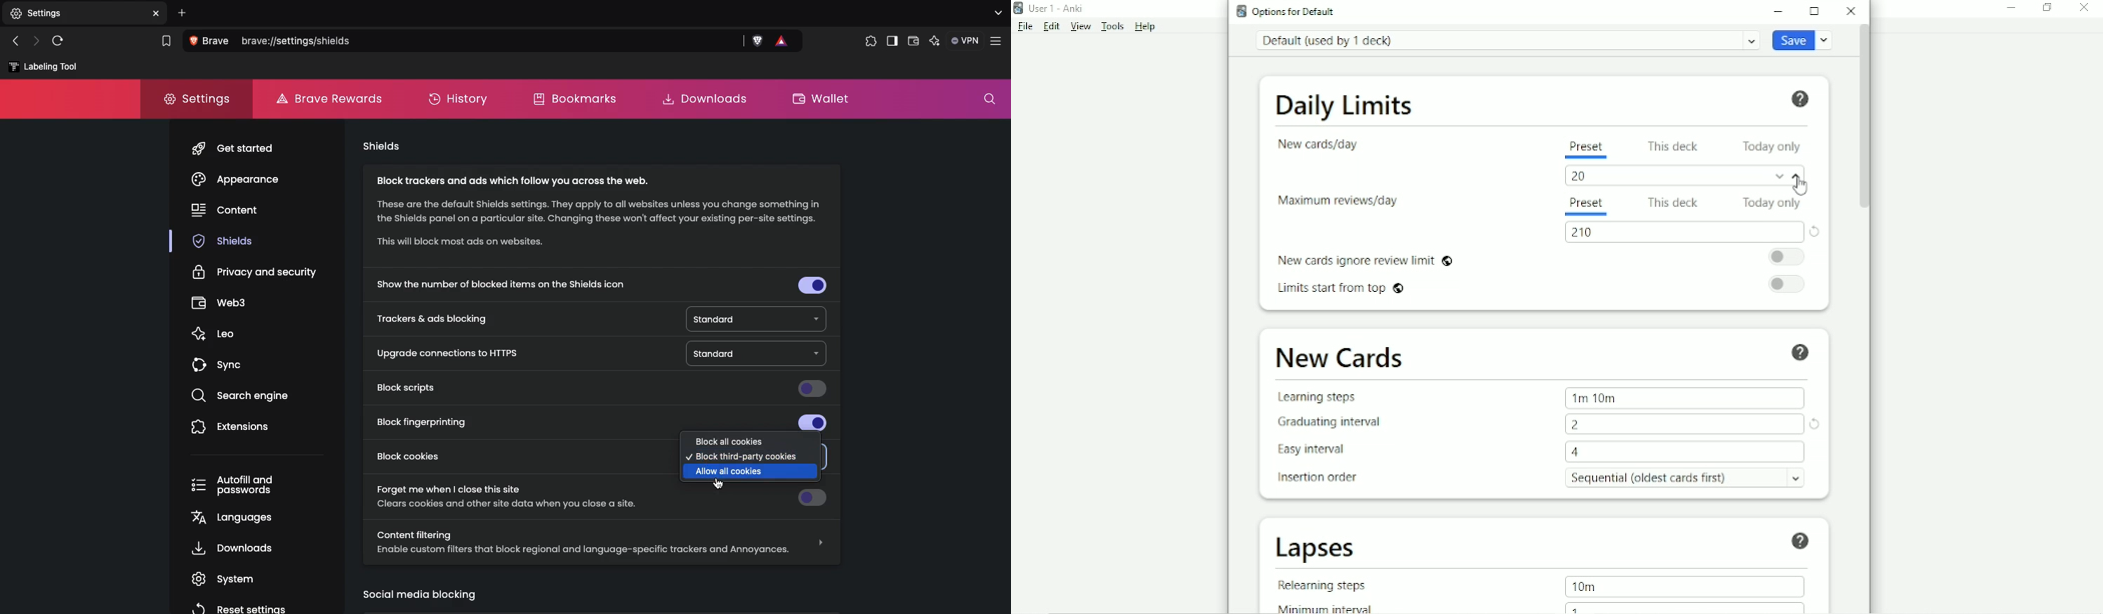 The height and width of the screenshot is (616, 2128). I want to click on Easy interval, so click(1315, 450).